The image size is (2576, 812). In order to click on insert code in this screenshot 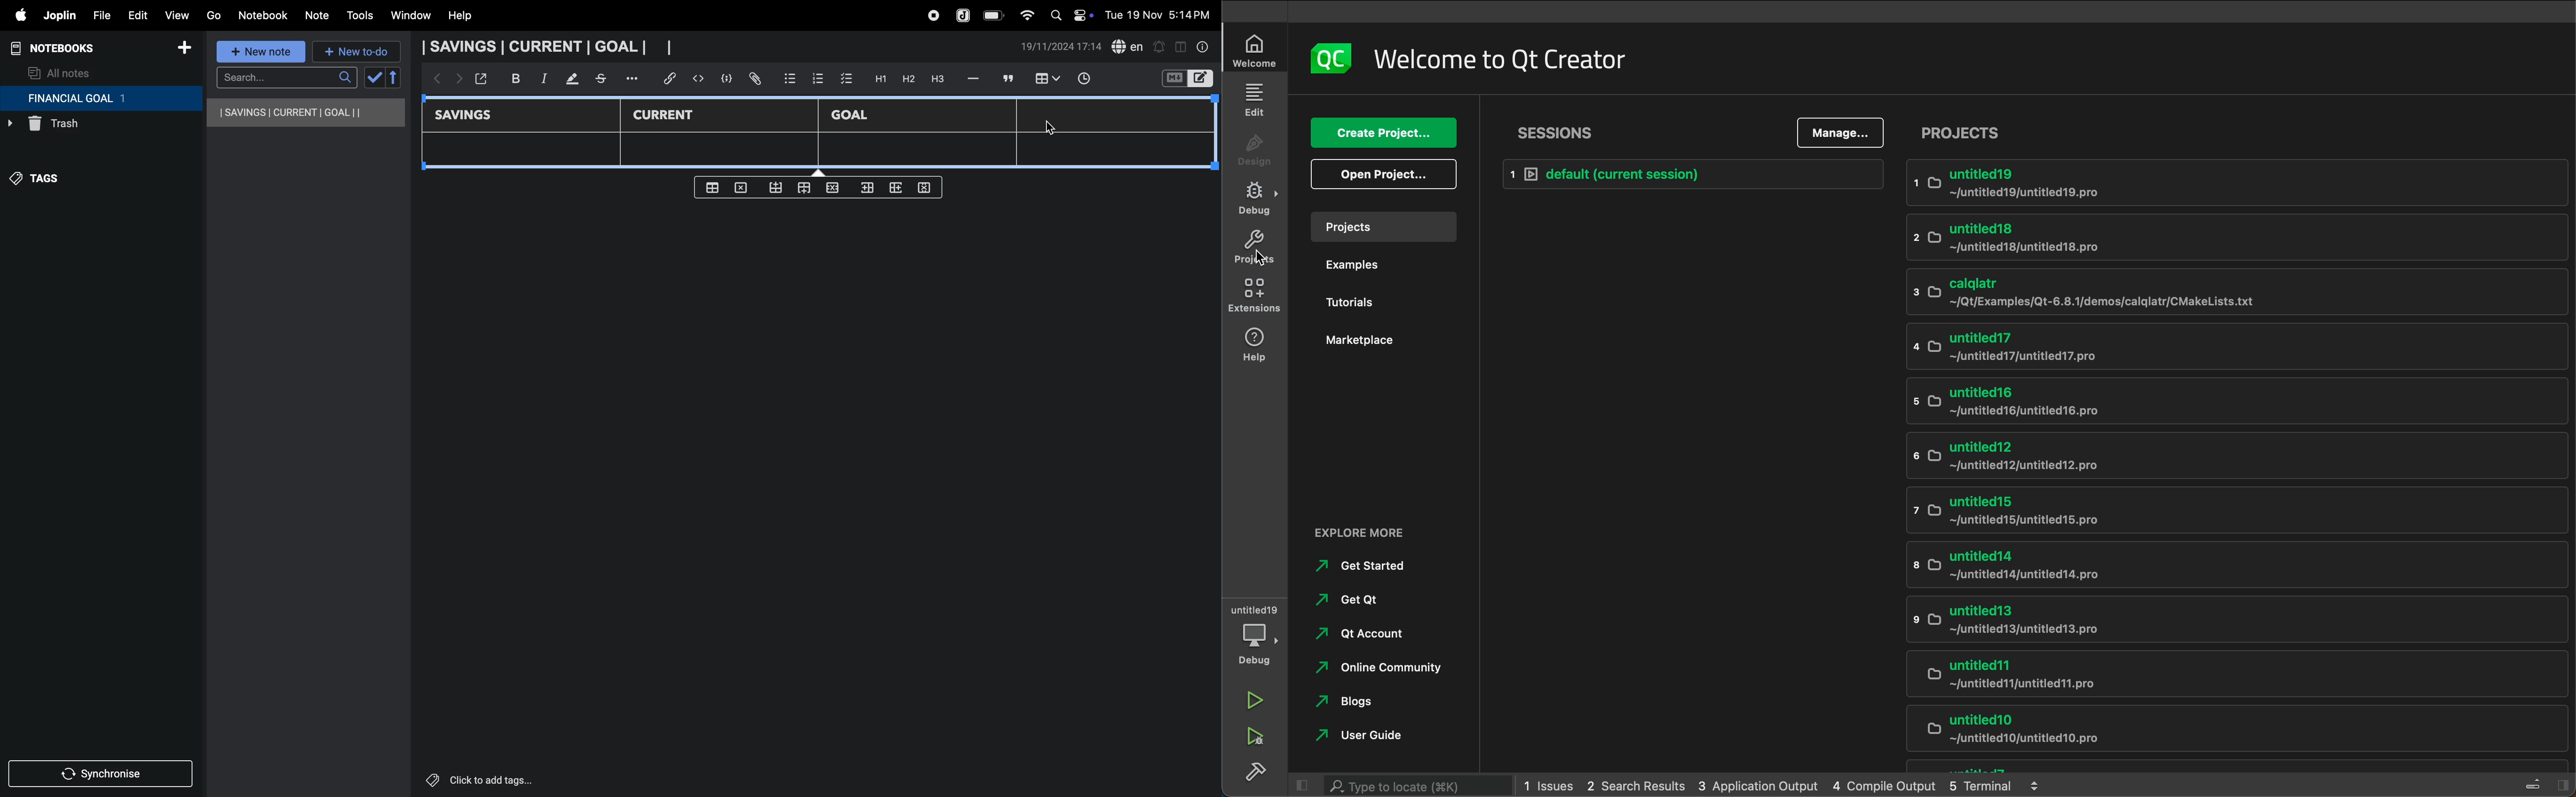, I will do `click(699, 78)`.